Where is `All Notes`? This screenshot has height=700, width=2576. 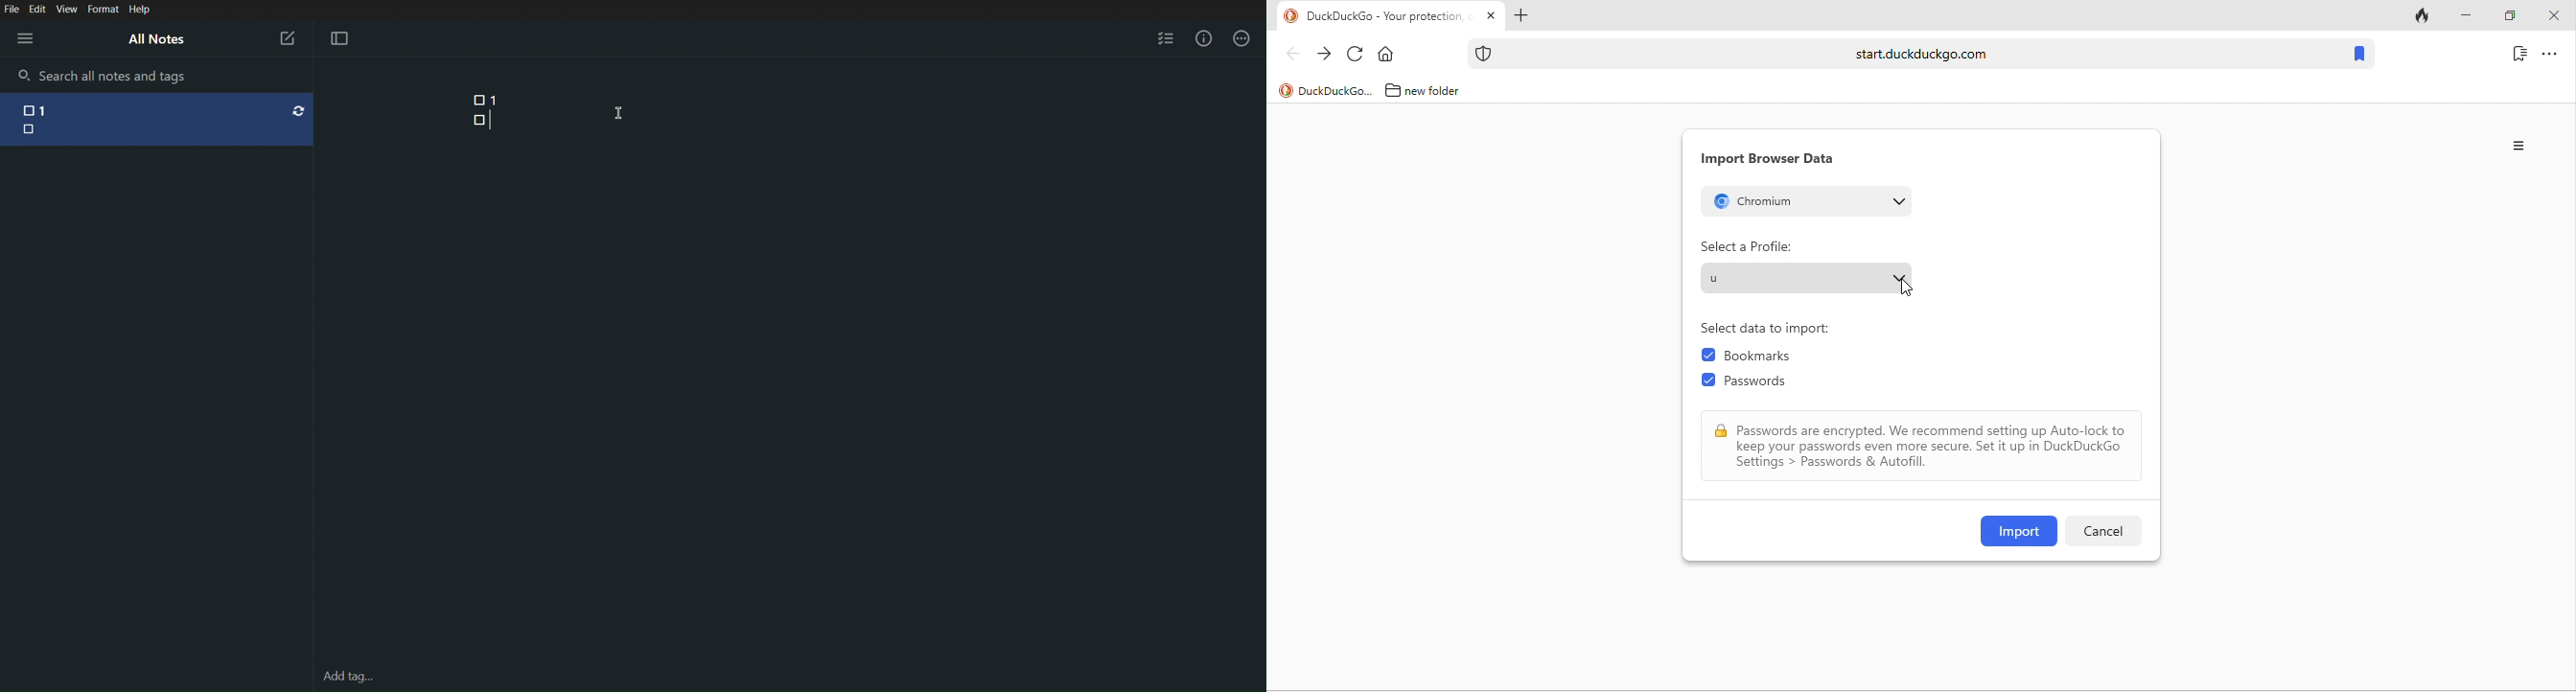
All Notes is located at coordinates (155, 38).